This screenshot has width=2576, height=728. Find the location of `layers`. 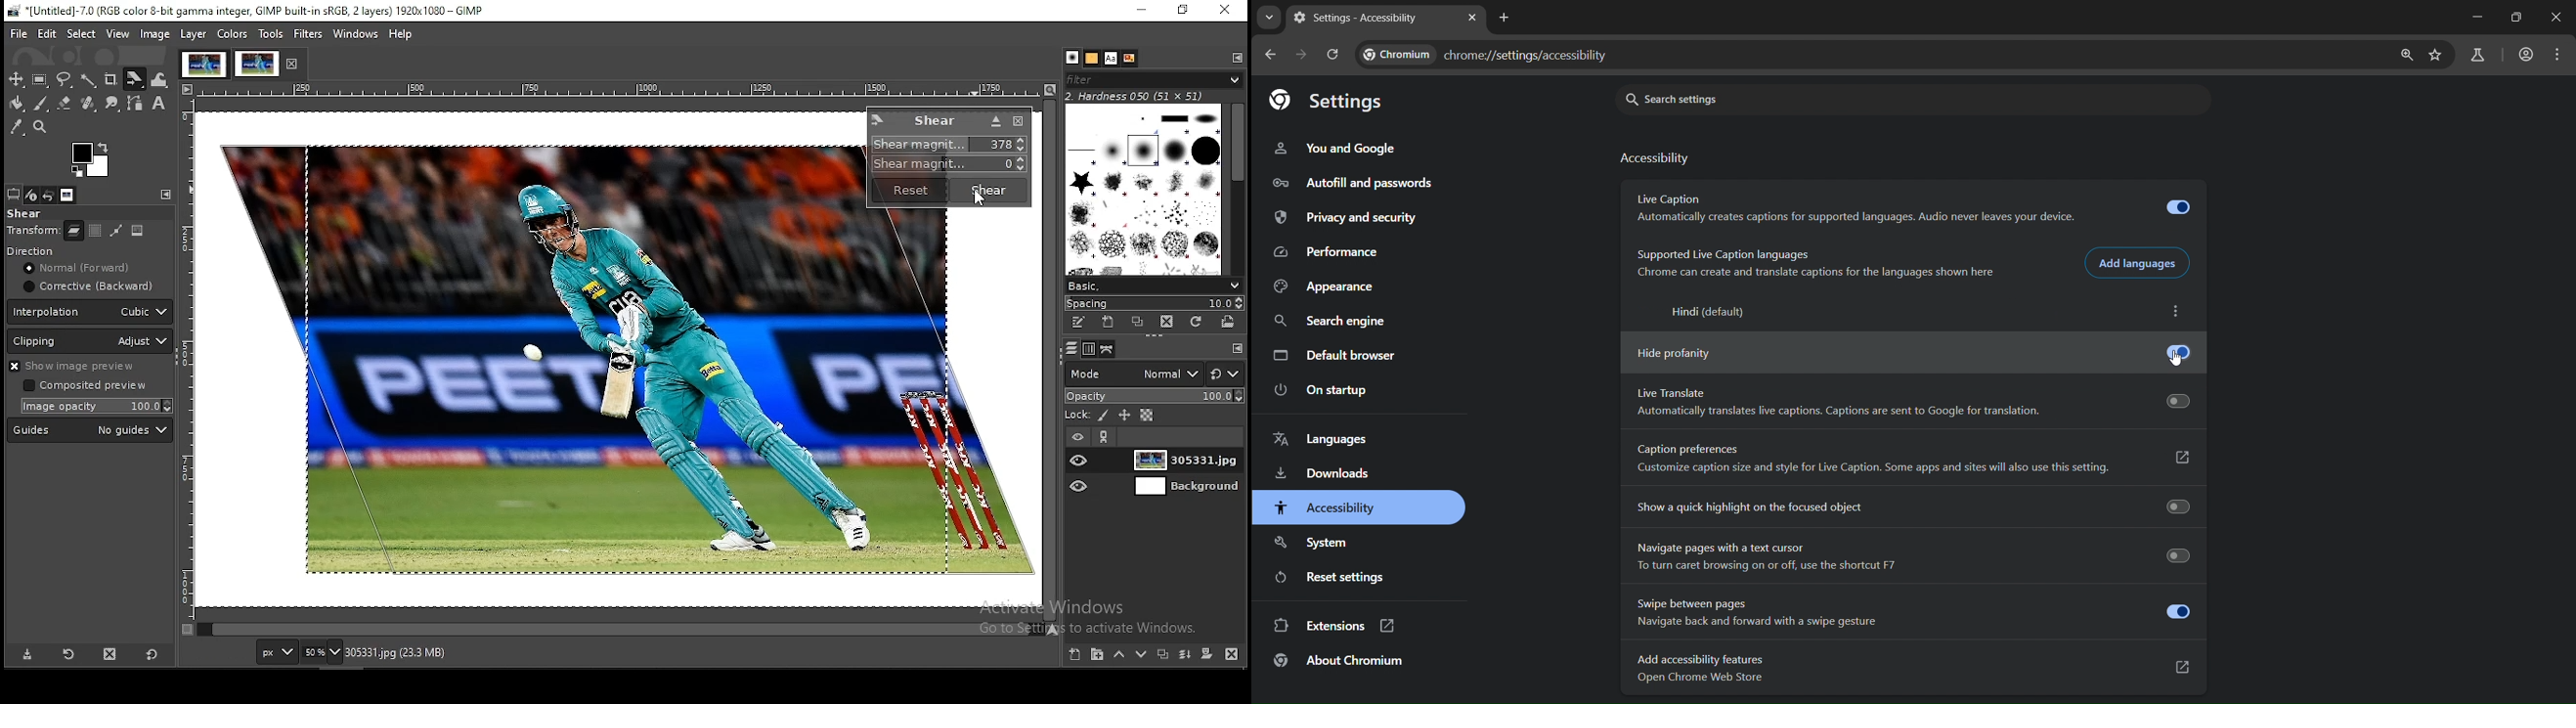

layers is located at coordinates (1108, 349).